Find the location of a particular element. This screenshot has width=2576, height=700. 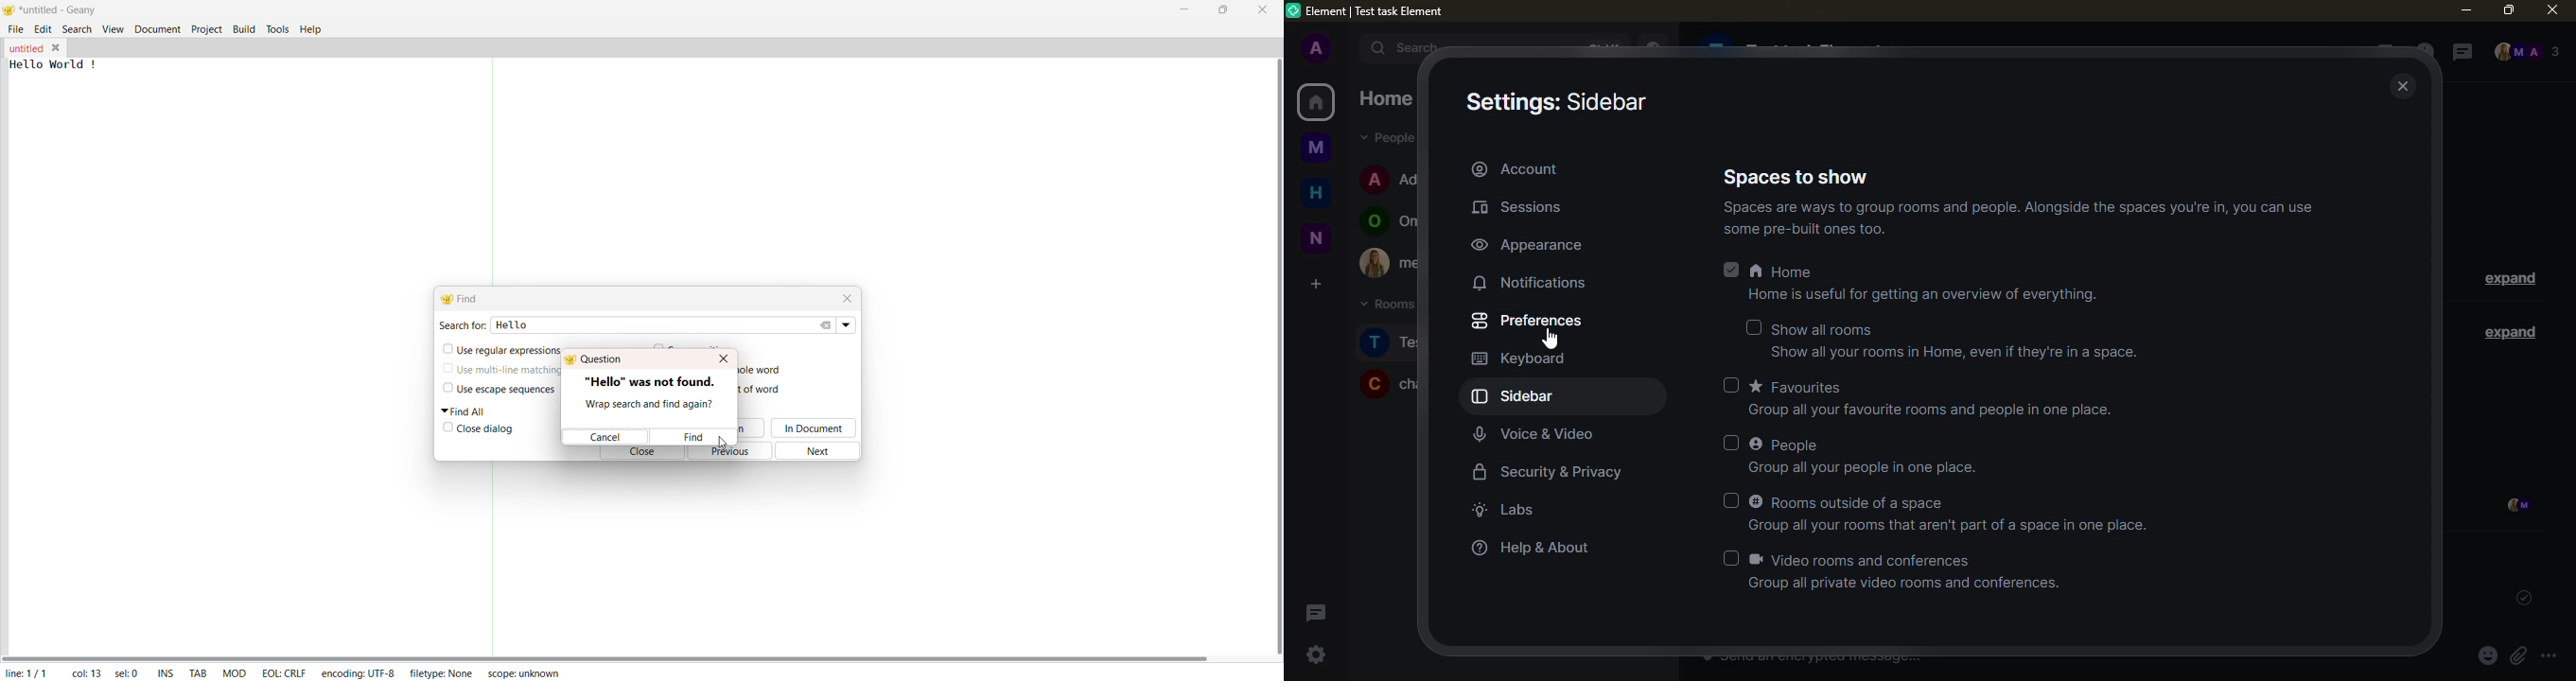

people is located at coordinates (1789, 446).